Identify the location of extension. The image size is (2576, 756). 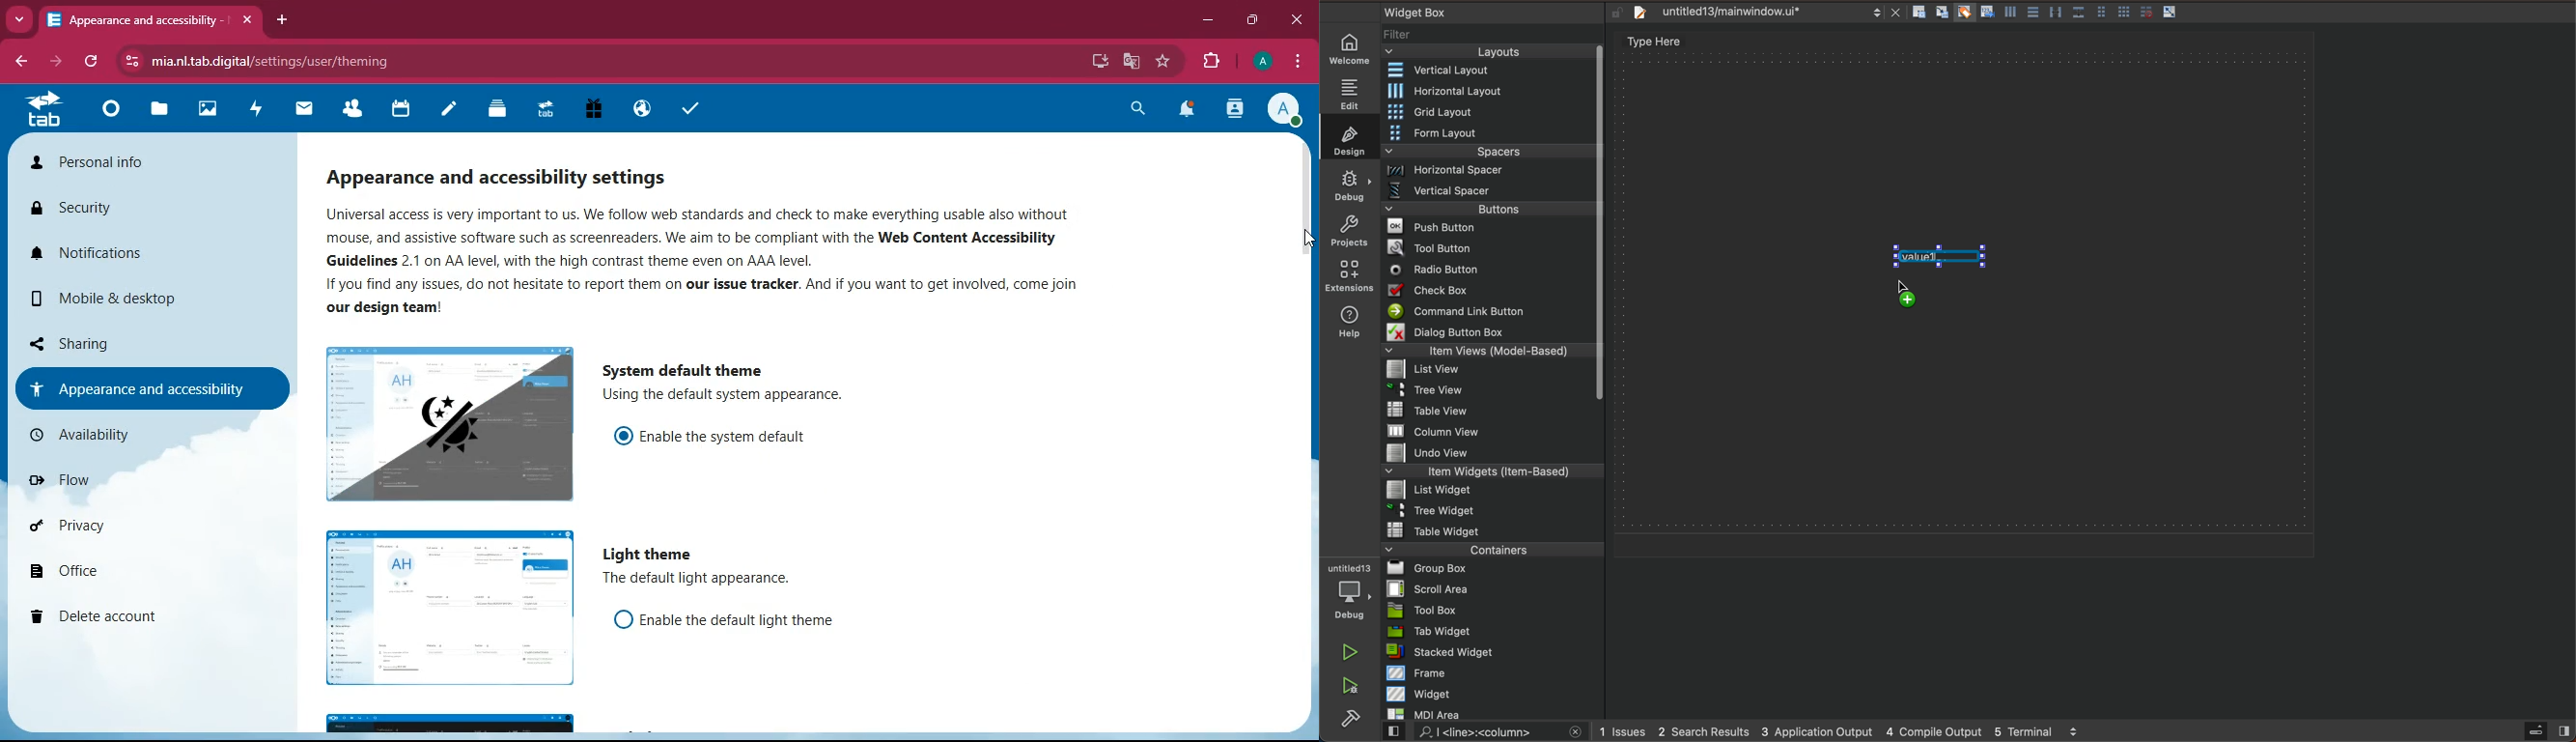
(1216, 61).